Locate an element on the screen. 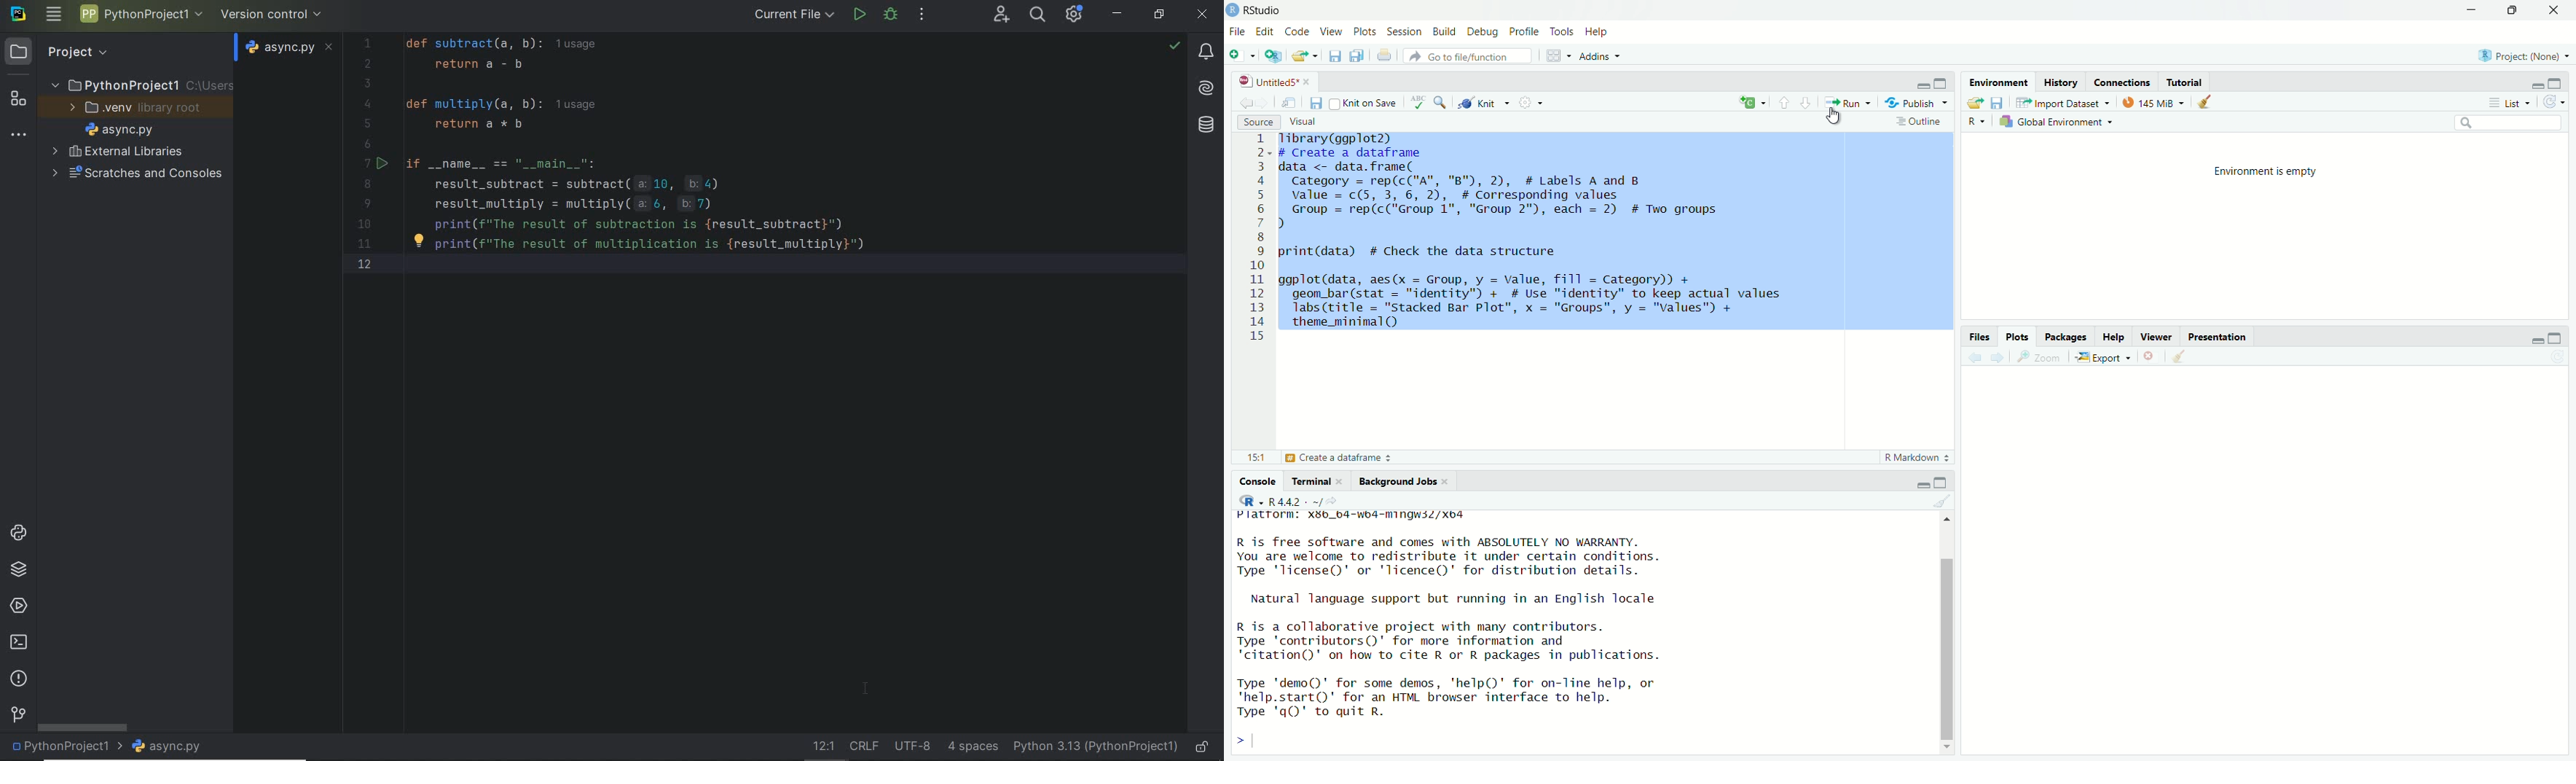 The width and height of the screenshot is (2576, 784). Go to previous section/chunk (Ctrl + PgUp) is located at coordinates (1781, 101).